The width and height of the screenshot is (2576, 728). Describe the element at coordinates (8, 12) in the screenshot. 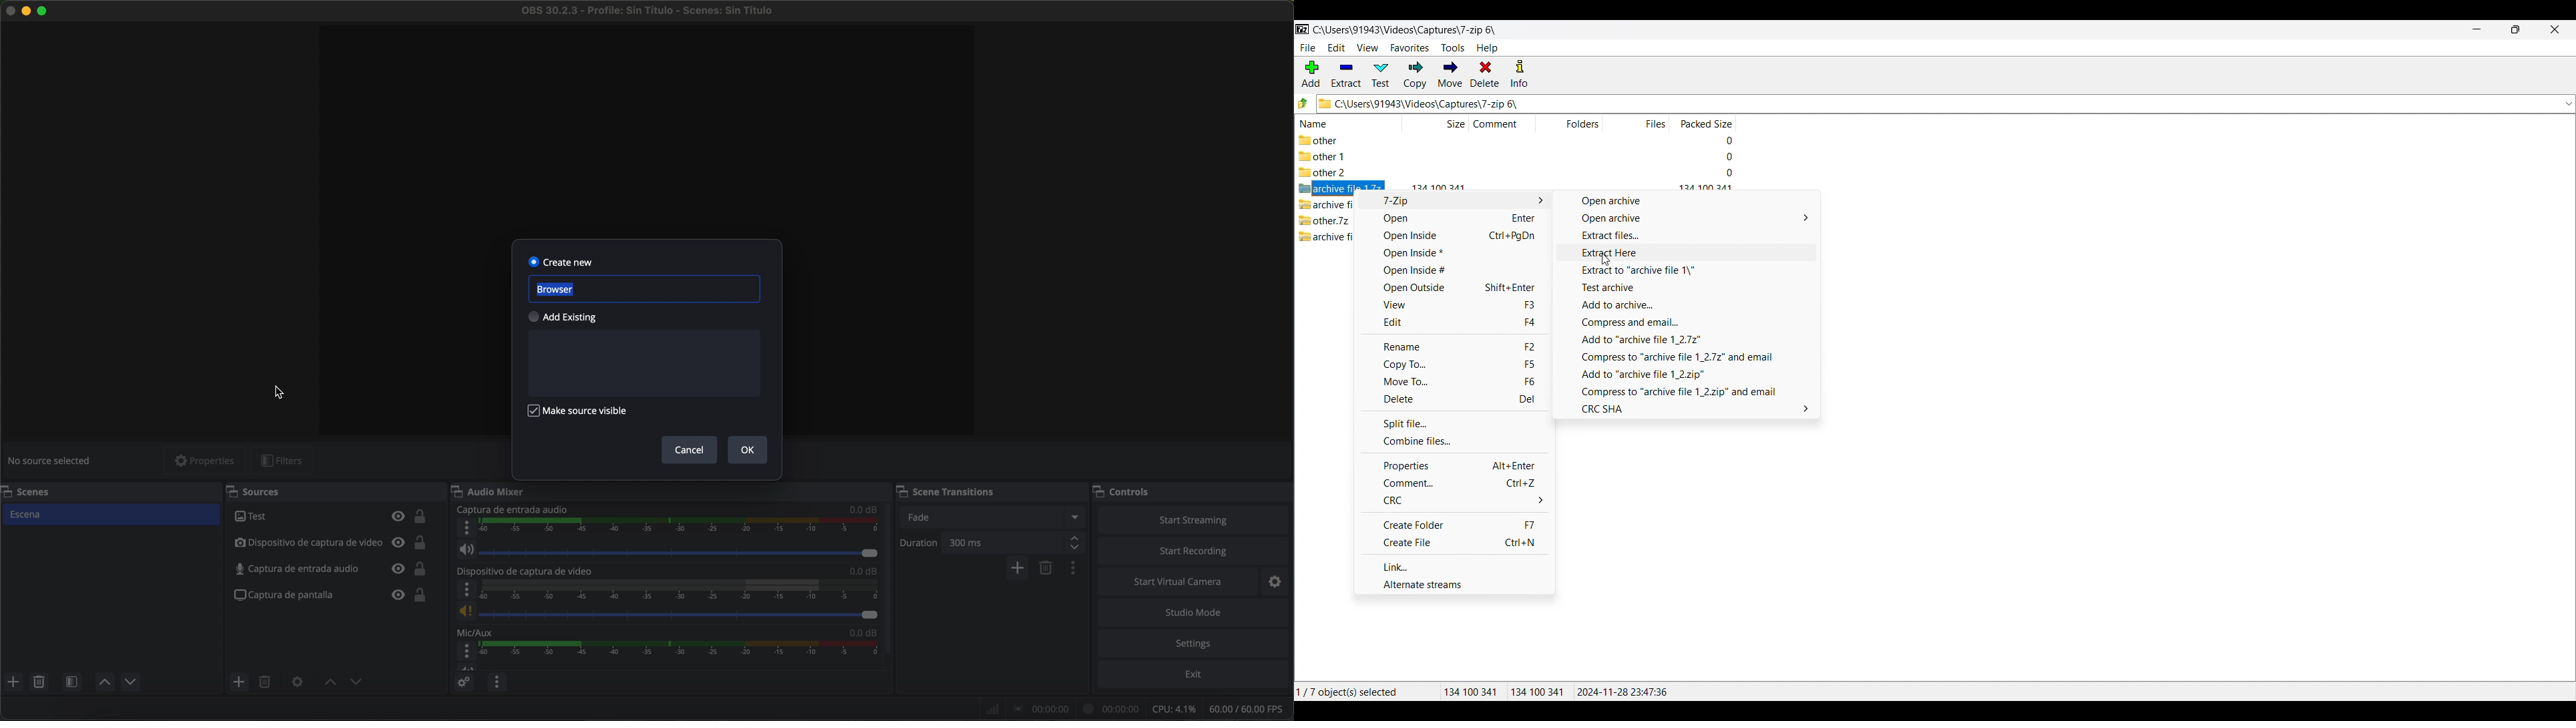

I see `close program` at that location.